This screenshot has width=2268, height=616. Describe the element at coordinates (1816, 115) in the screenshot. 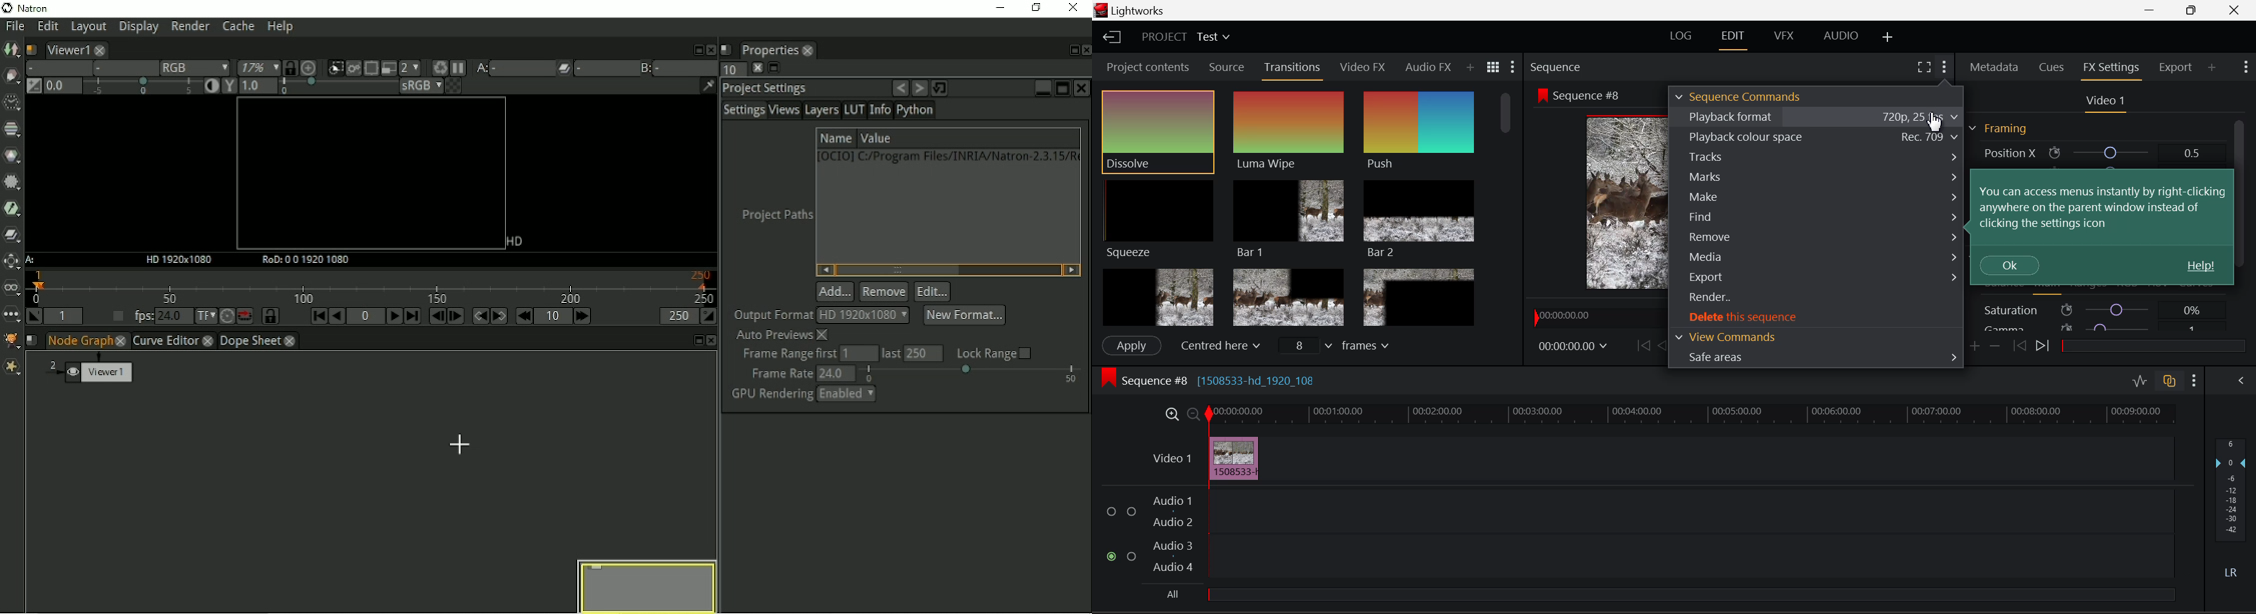

I see `Cursor on Playback Format` at that location.